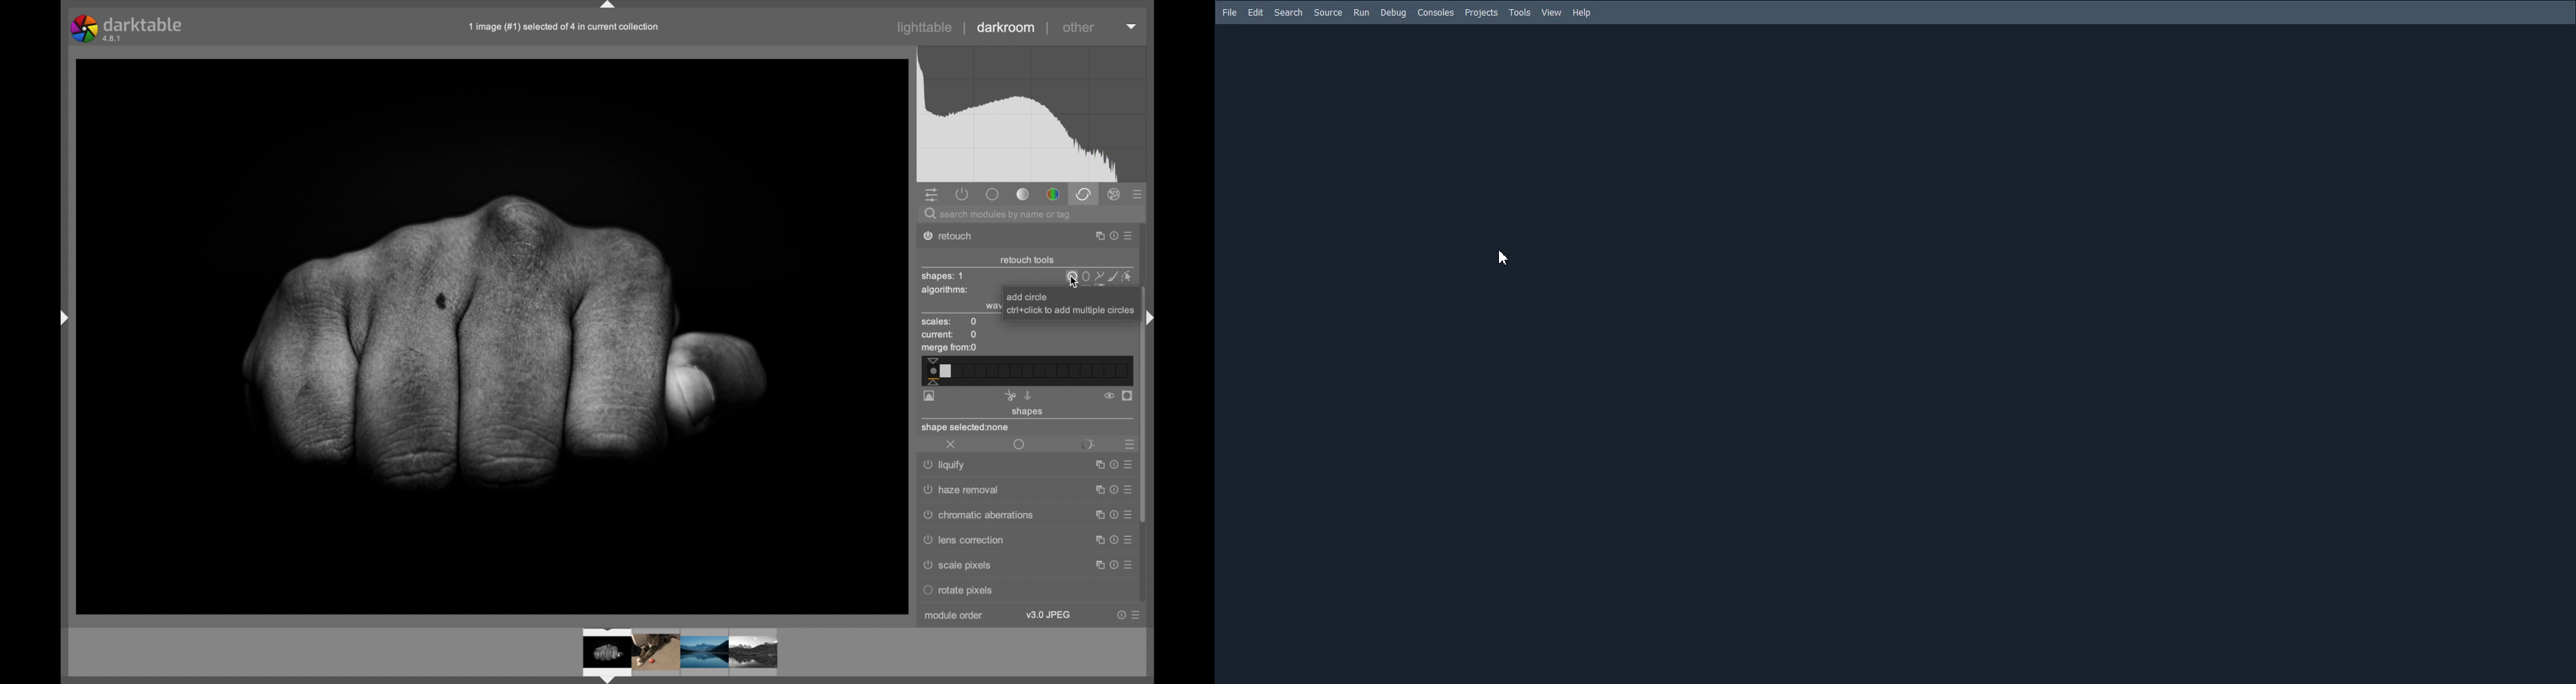  I want to click on show active modules only, so click(963, 194).